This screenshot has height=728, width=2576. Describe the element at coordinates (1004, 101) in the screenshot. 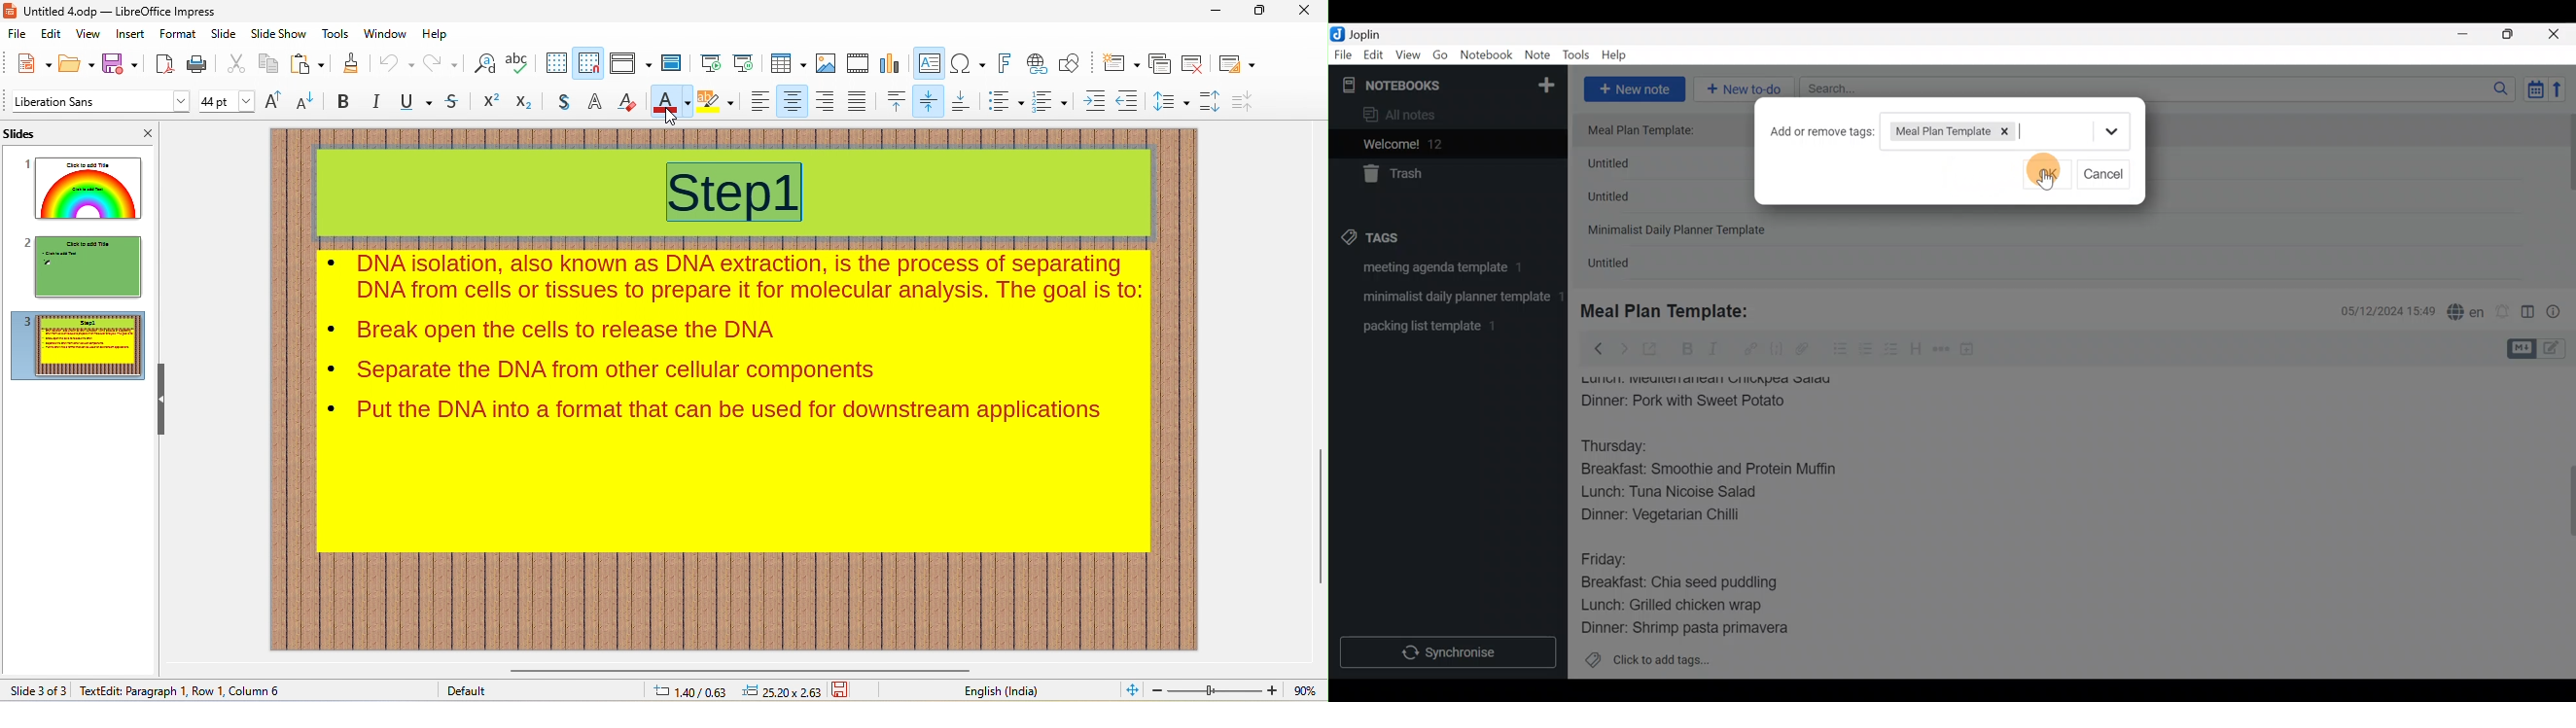

I see `bulleted ` at that location.